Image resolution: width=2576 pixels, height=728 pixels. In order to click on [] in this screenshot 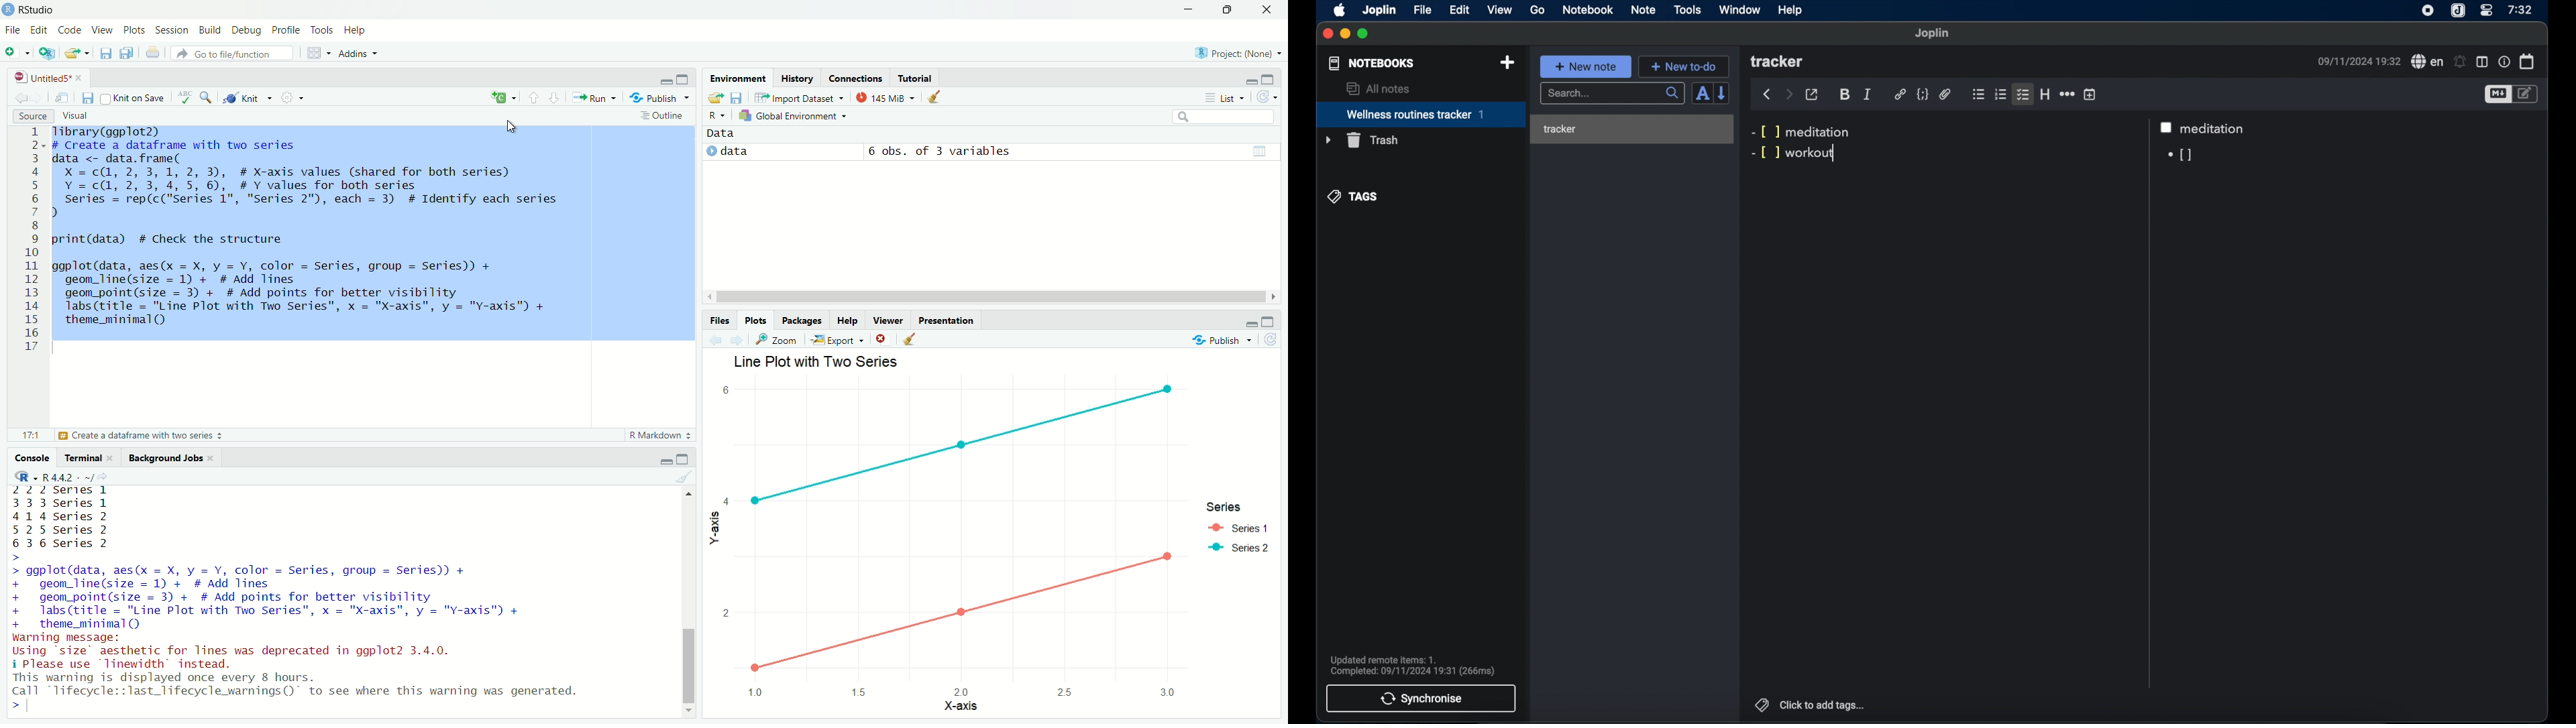, I will do `click(2181, 154)`.